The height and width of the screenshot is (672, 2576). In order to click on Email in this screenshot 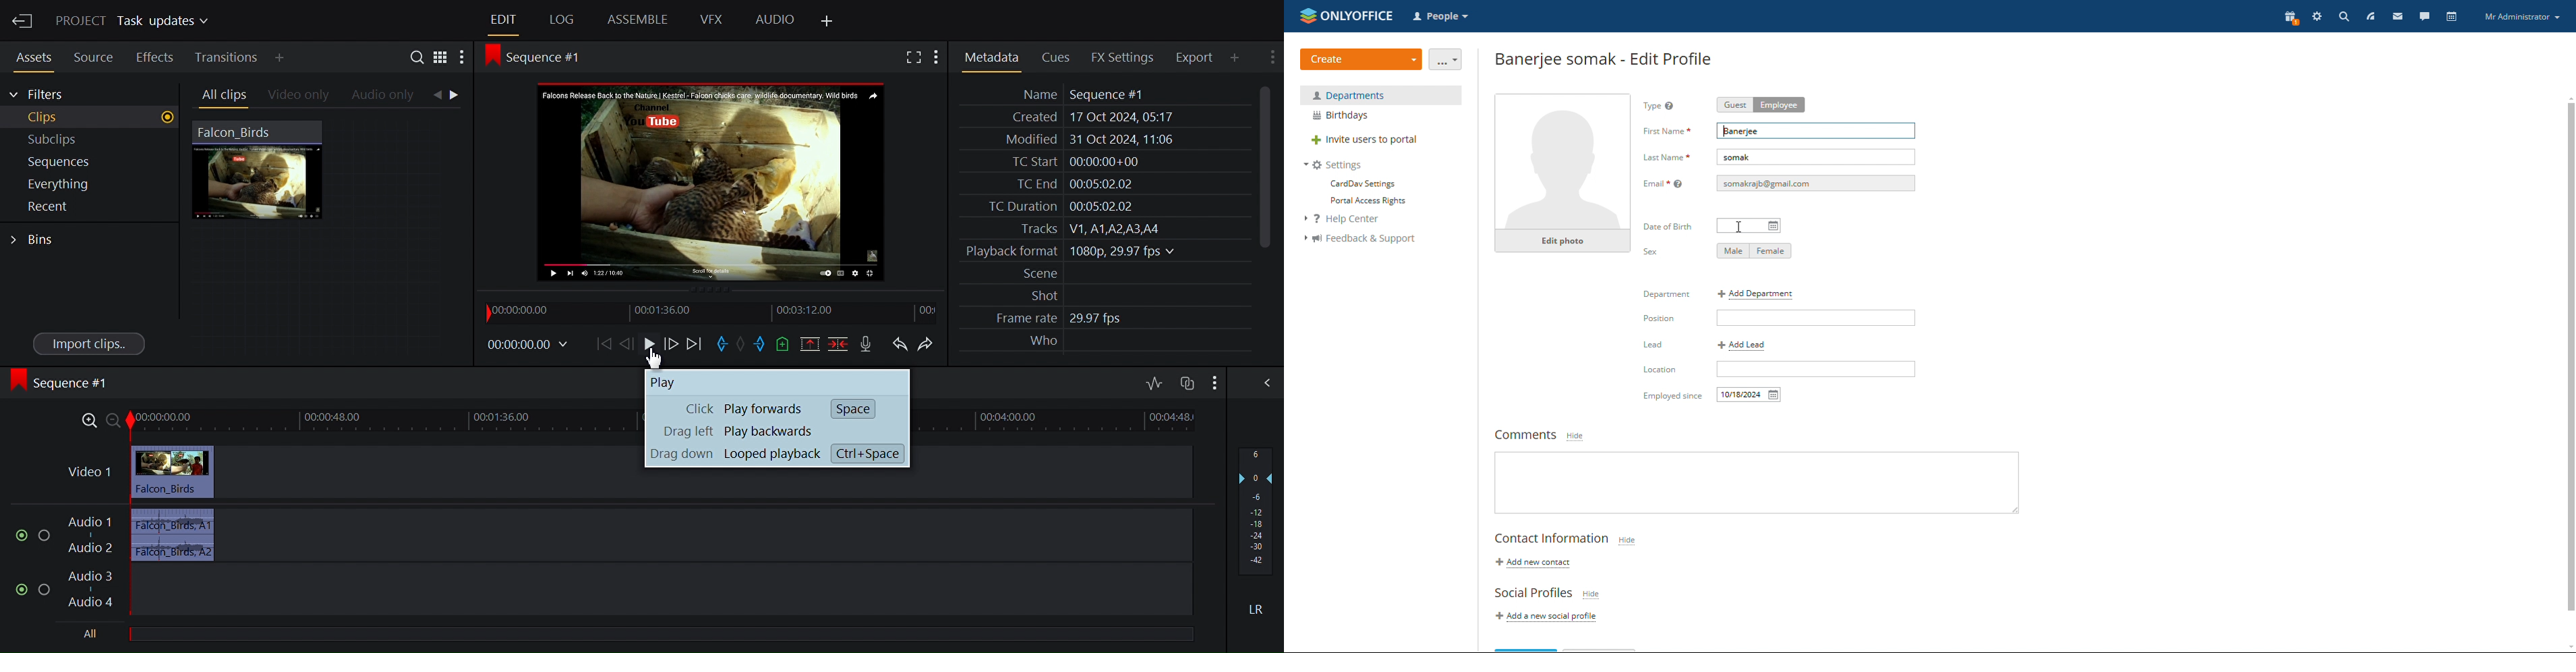, I will do `click(1666, 183)`.